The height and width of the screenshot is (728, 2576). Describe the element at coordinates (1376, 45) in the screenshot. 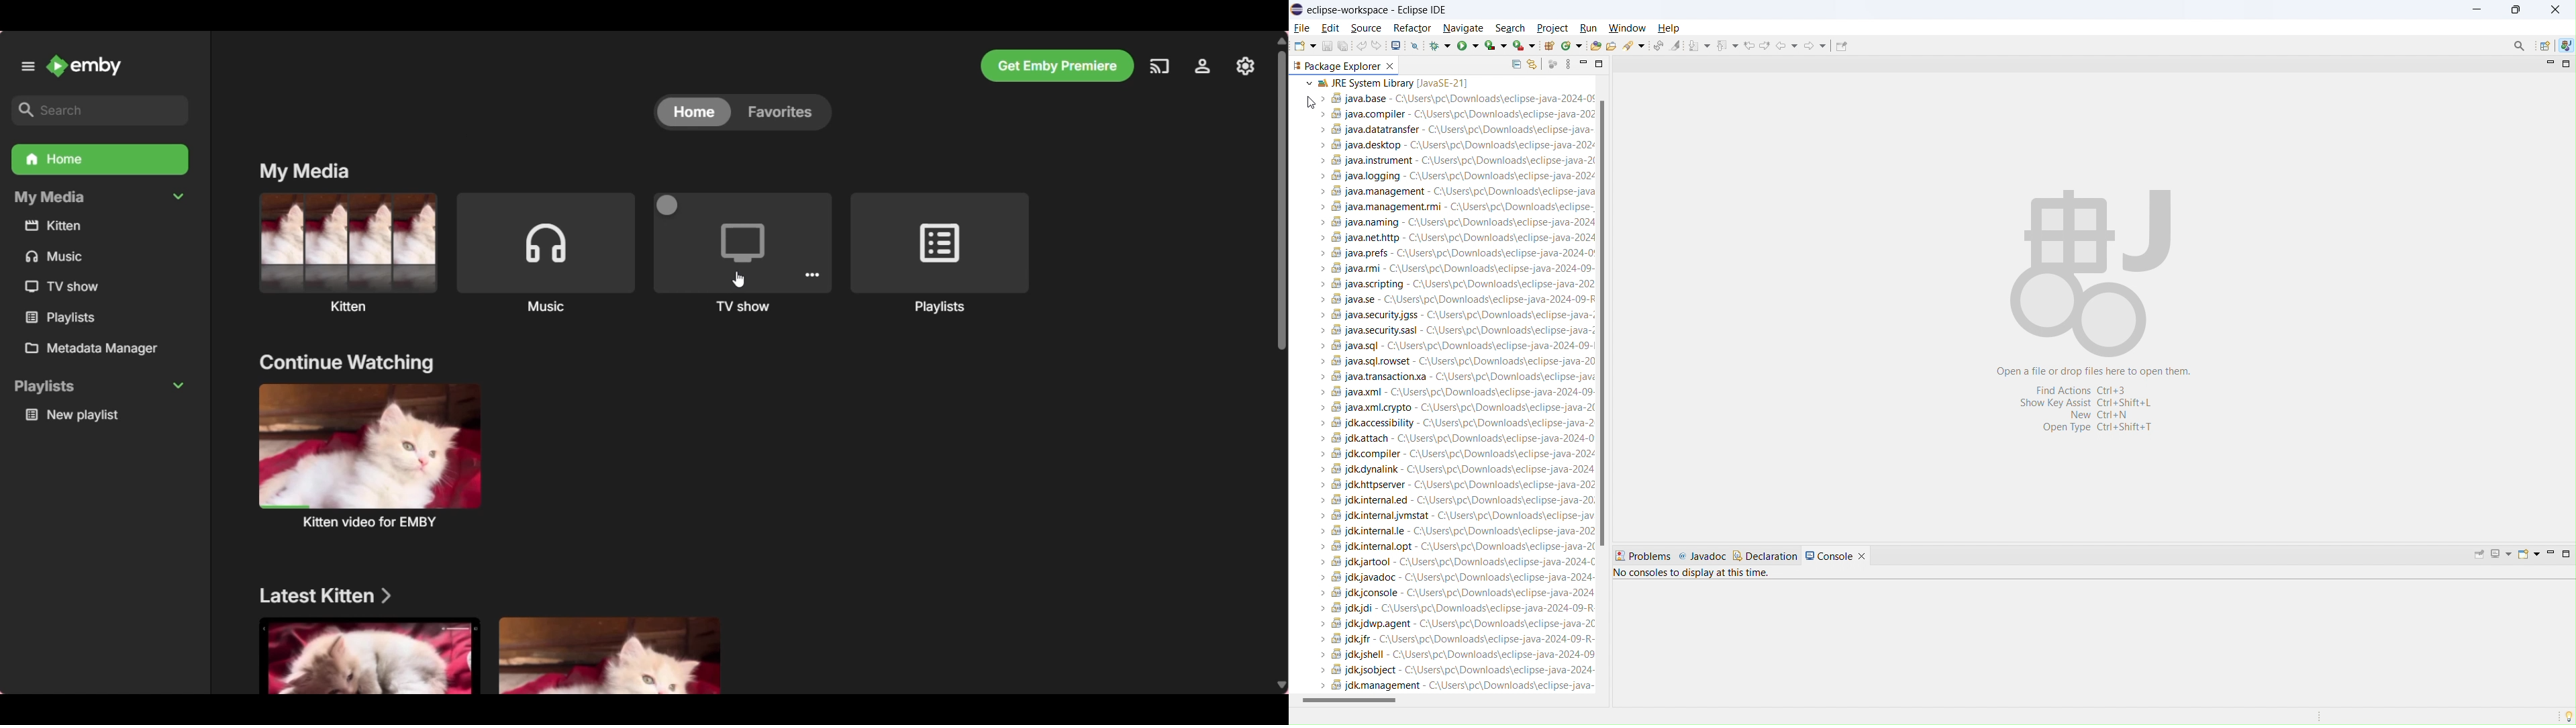

I see `redo` at that location.